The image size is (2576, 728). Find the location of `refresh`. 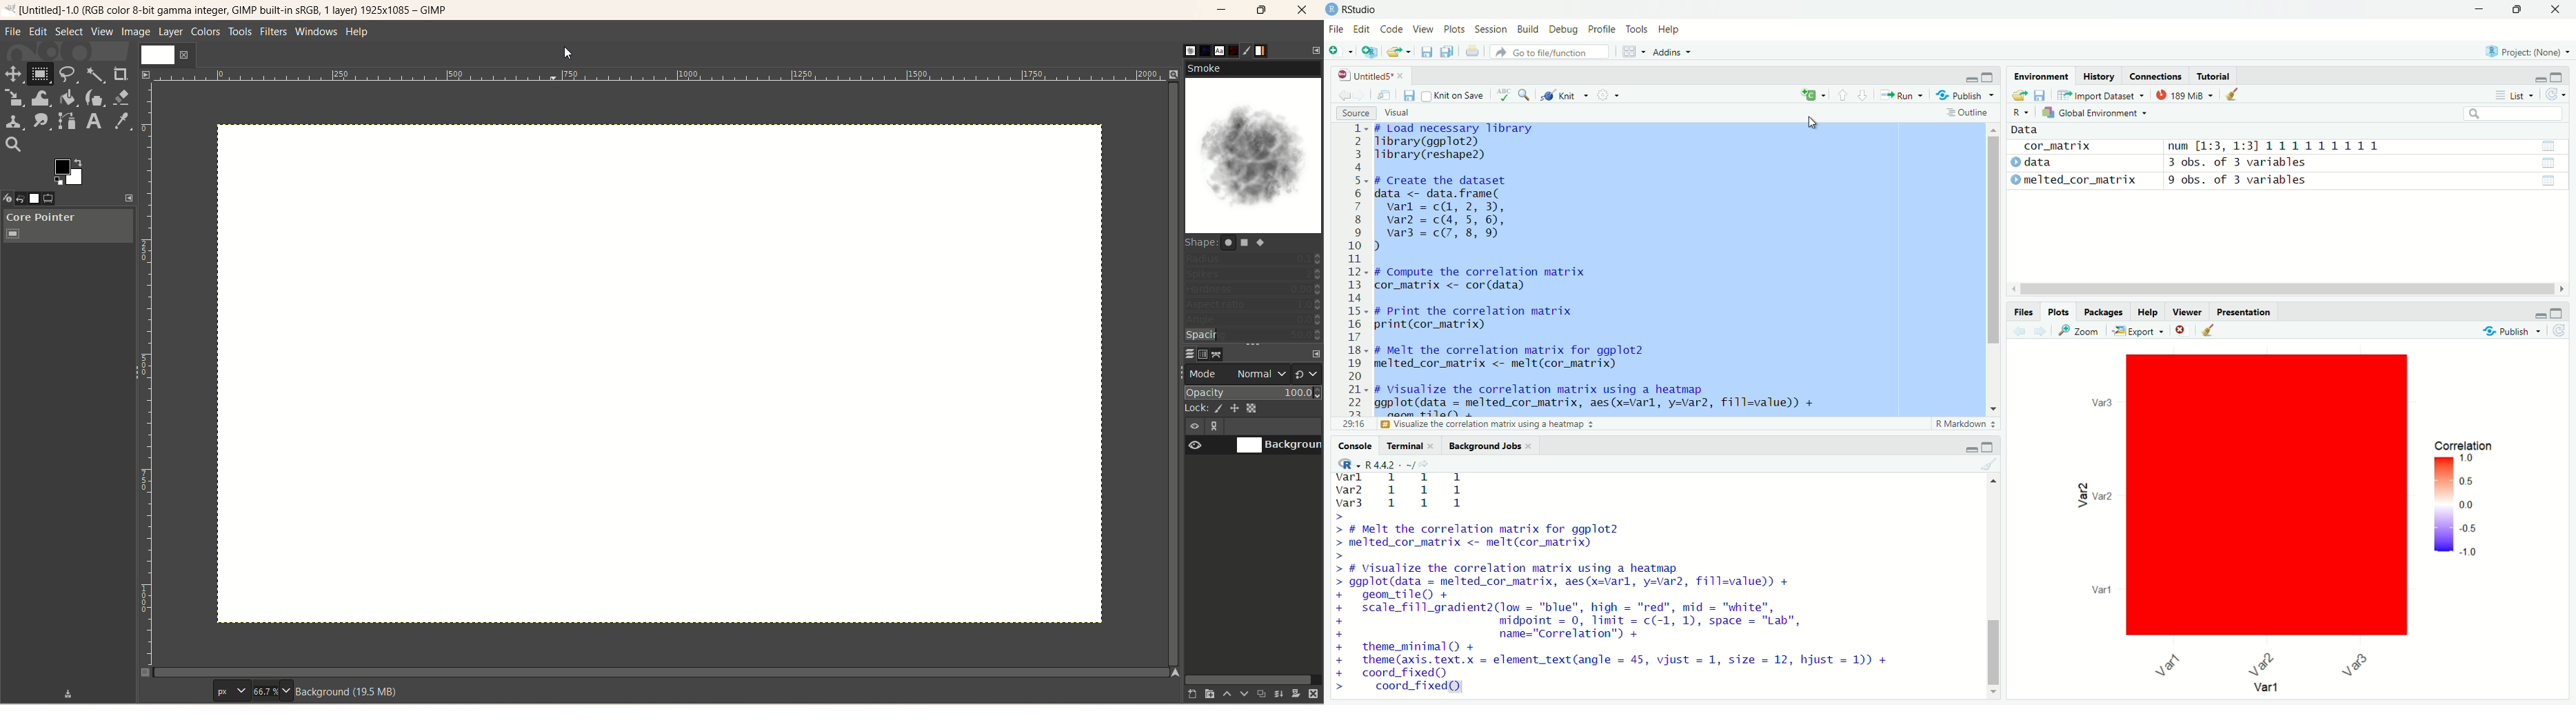

refresh is located at coordinates (2557, 95).